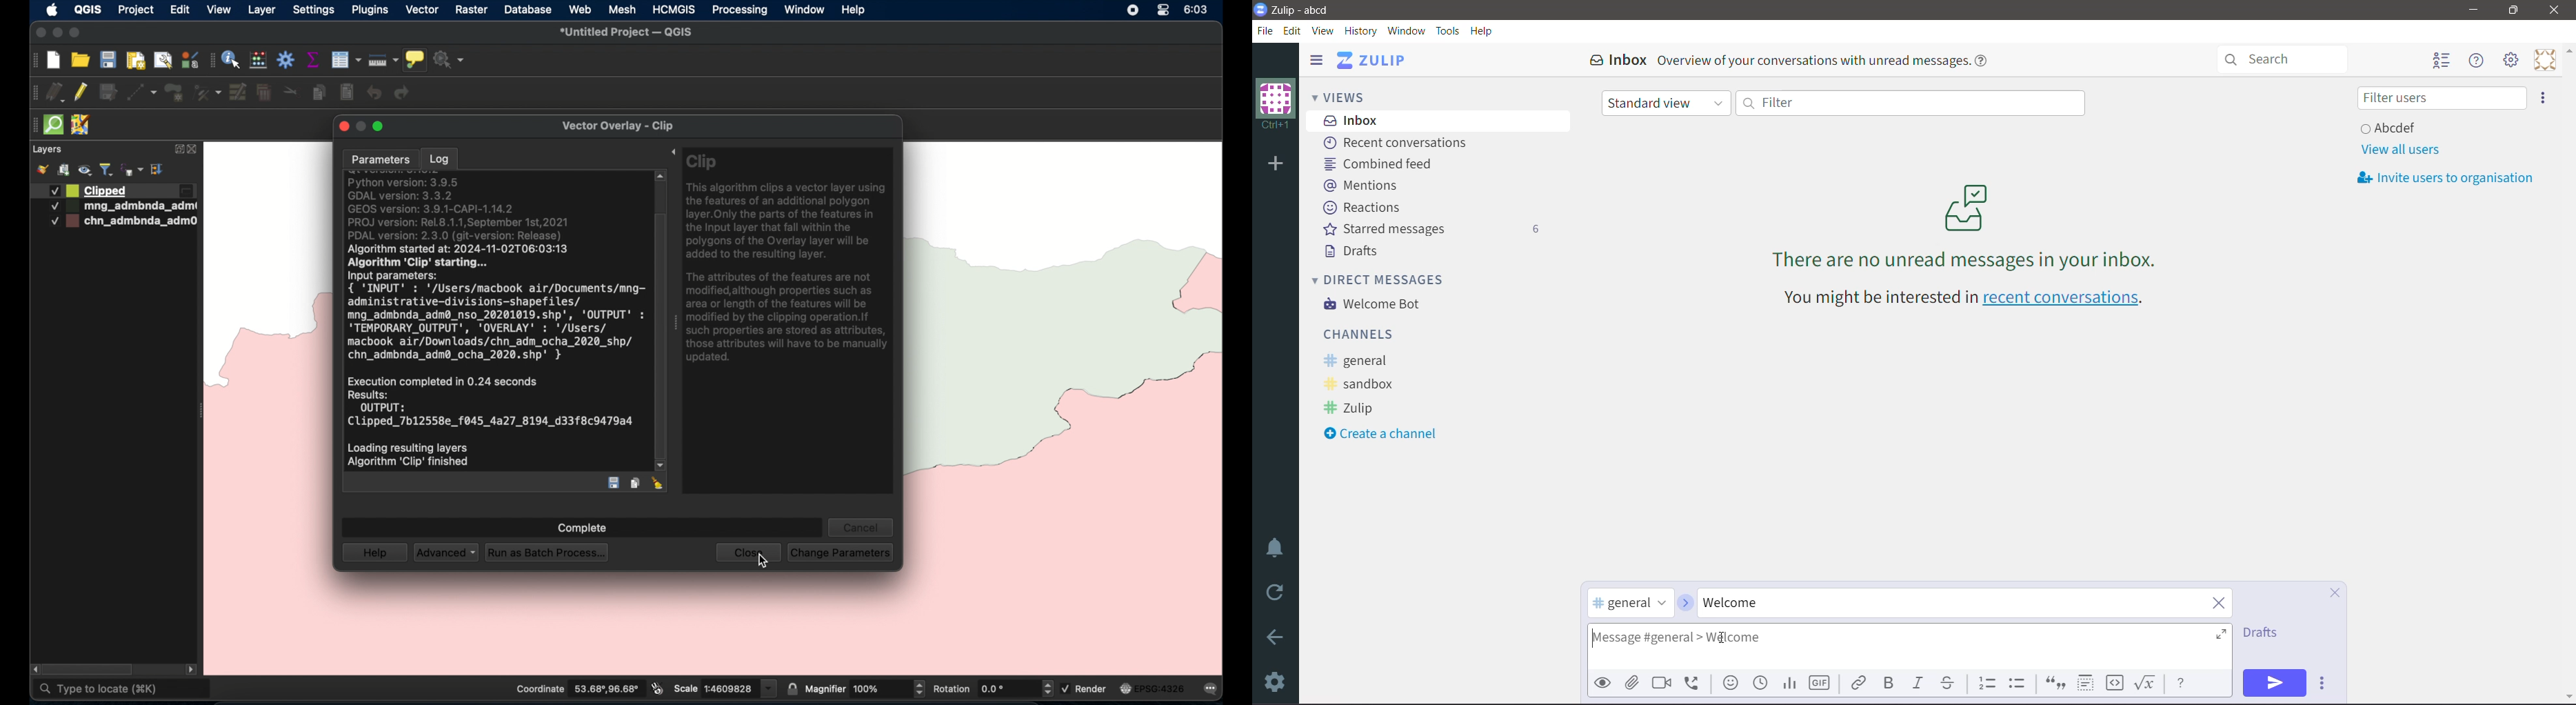 This screenshot has width=2576, height=728. I want to click on Hide Menu, so click(2477, 61).